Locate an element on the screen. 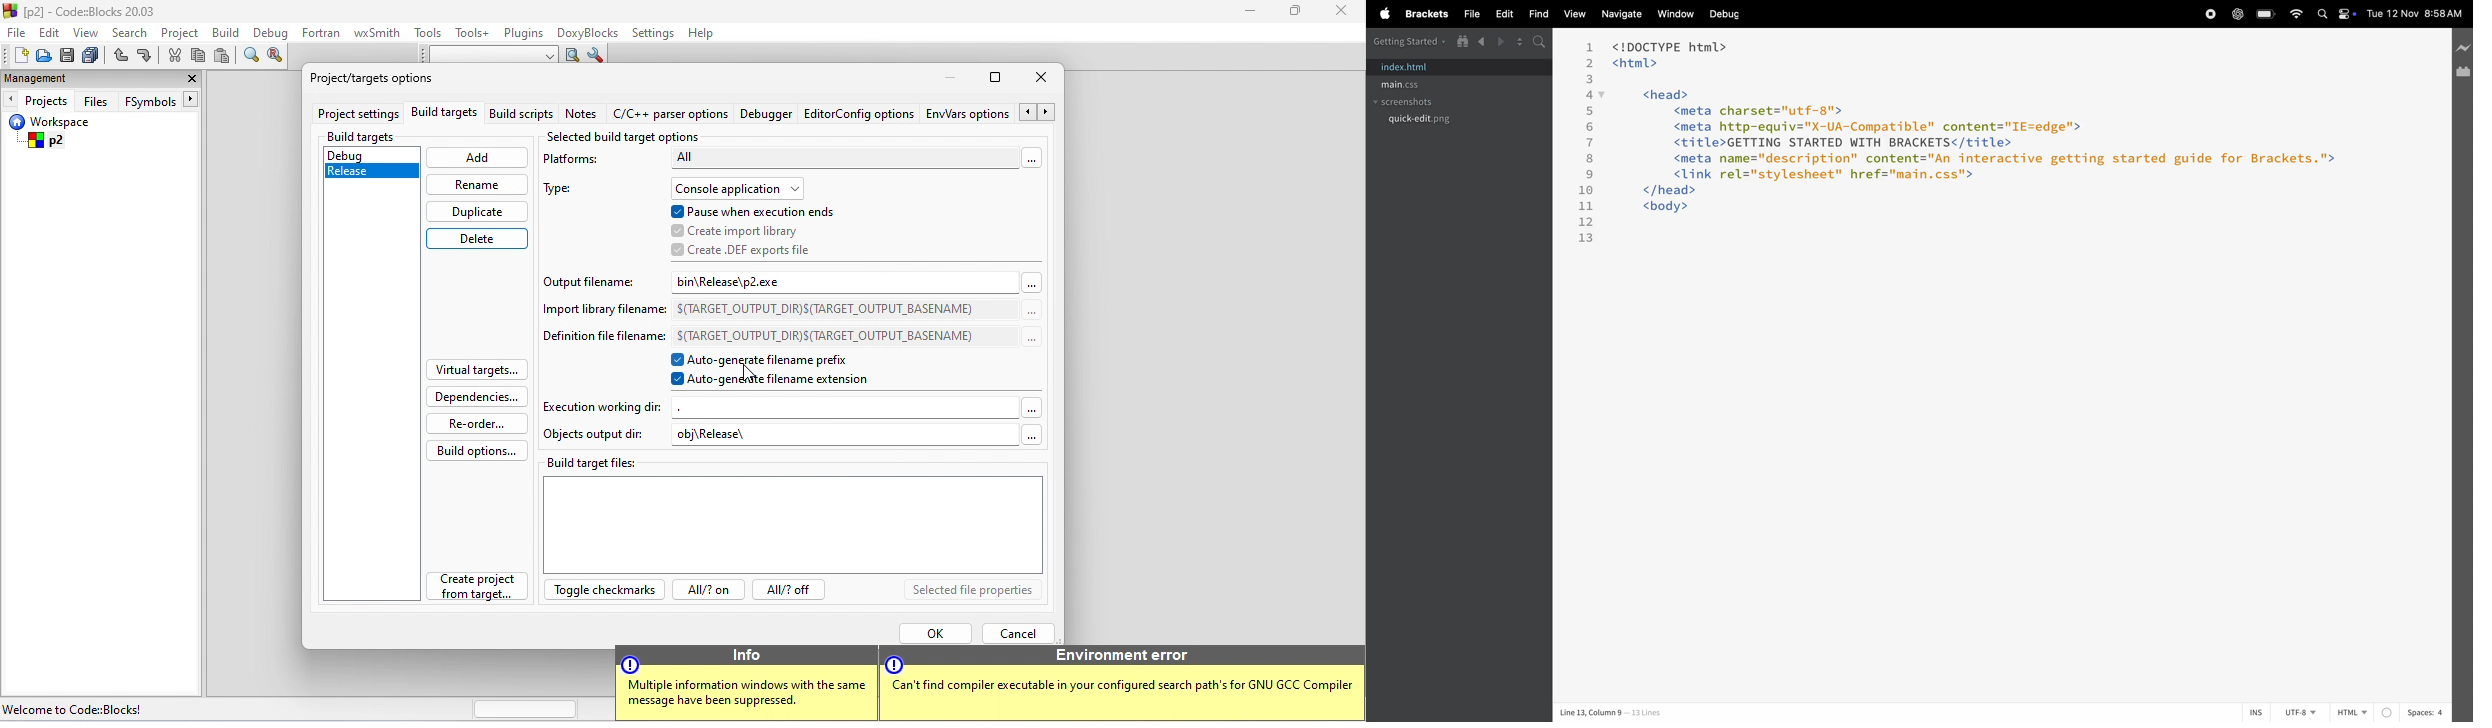 Image resolution: width=2492 pixels, height=728 pixels. selected file properties is located at coordinates (971, 591).